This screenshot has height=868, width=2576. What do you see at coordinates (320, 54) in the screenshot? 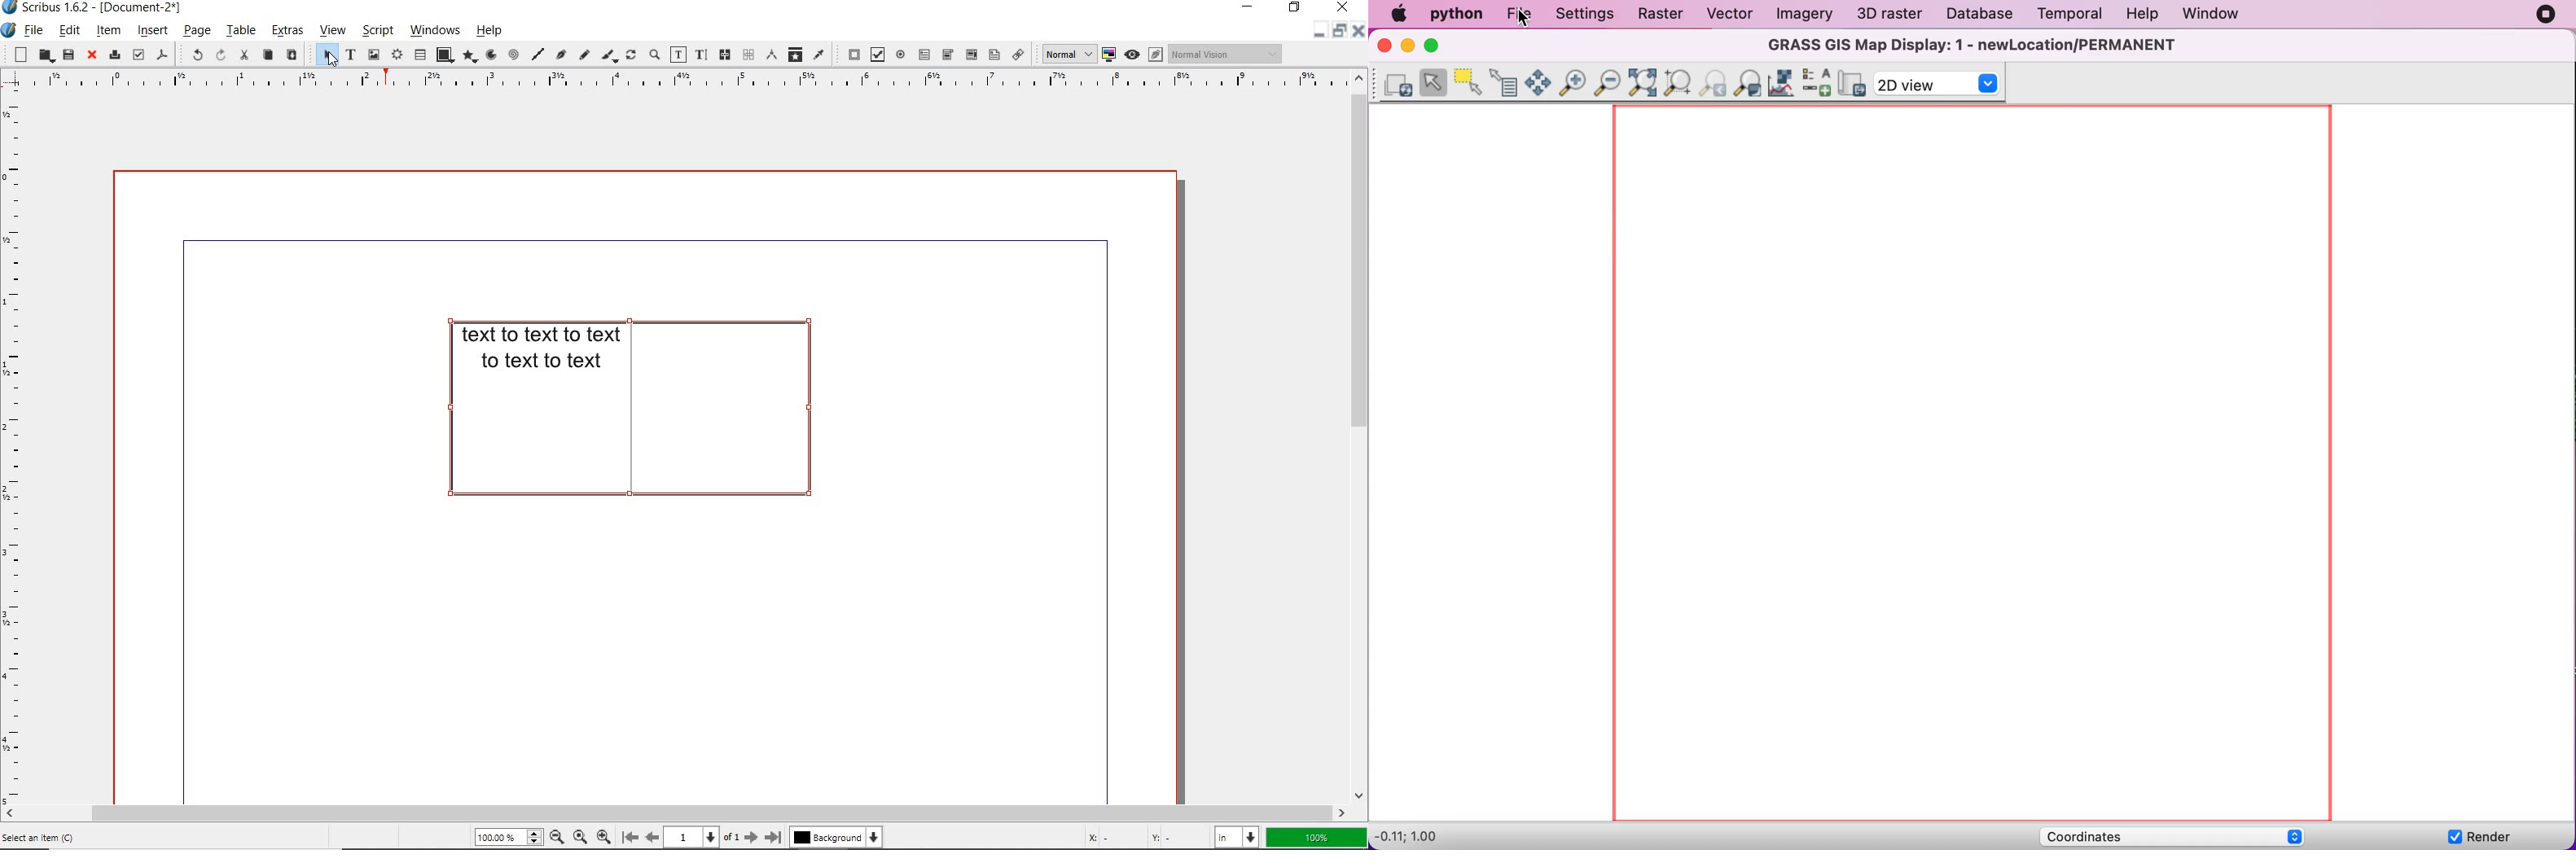
I see `select item` at bounding box center [320, 54].